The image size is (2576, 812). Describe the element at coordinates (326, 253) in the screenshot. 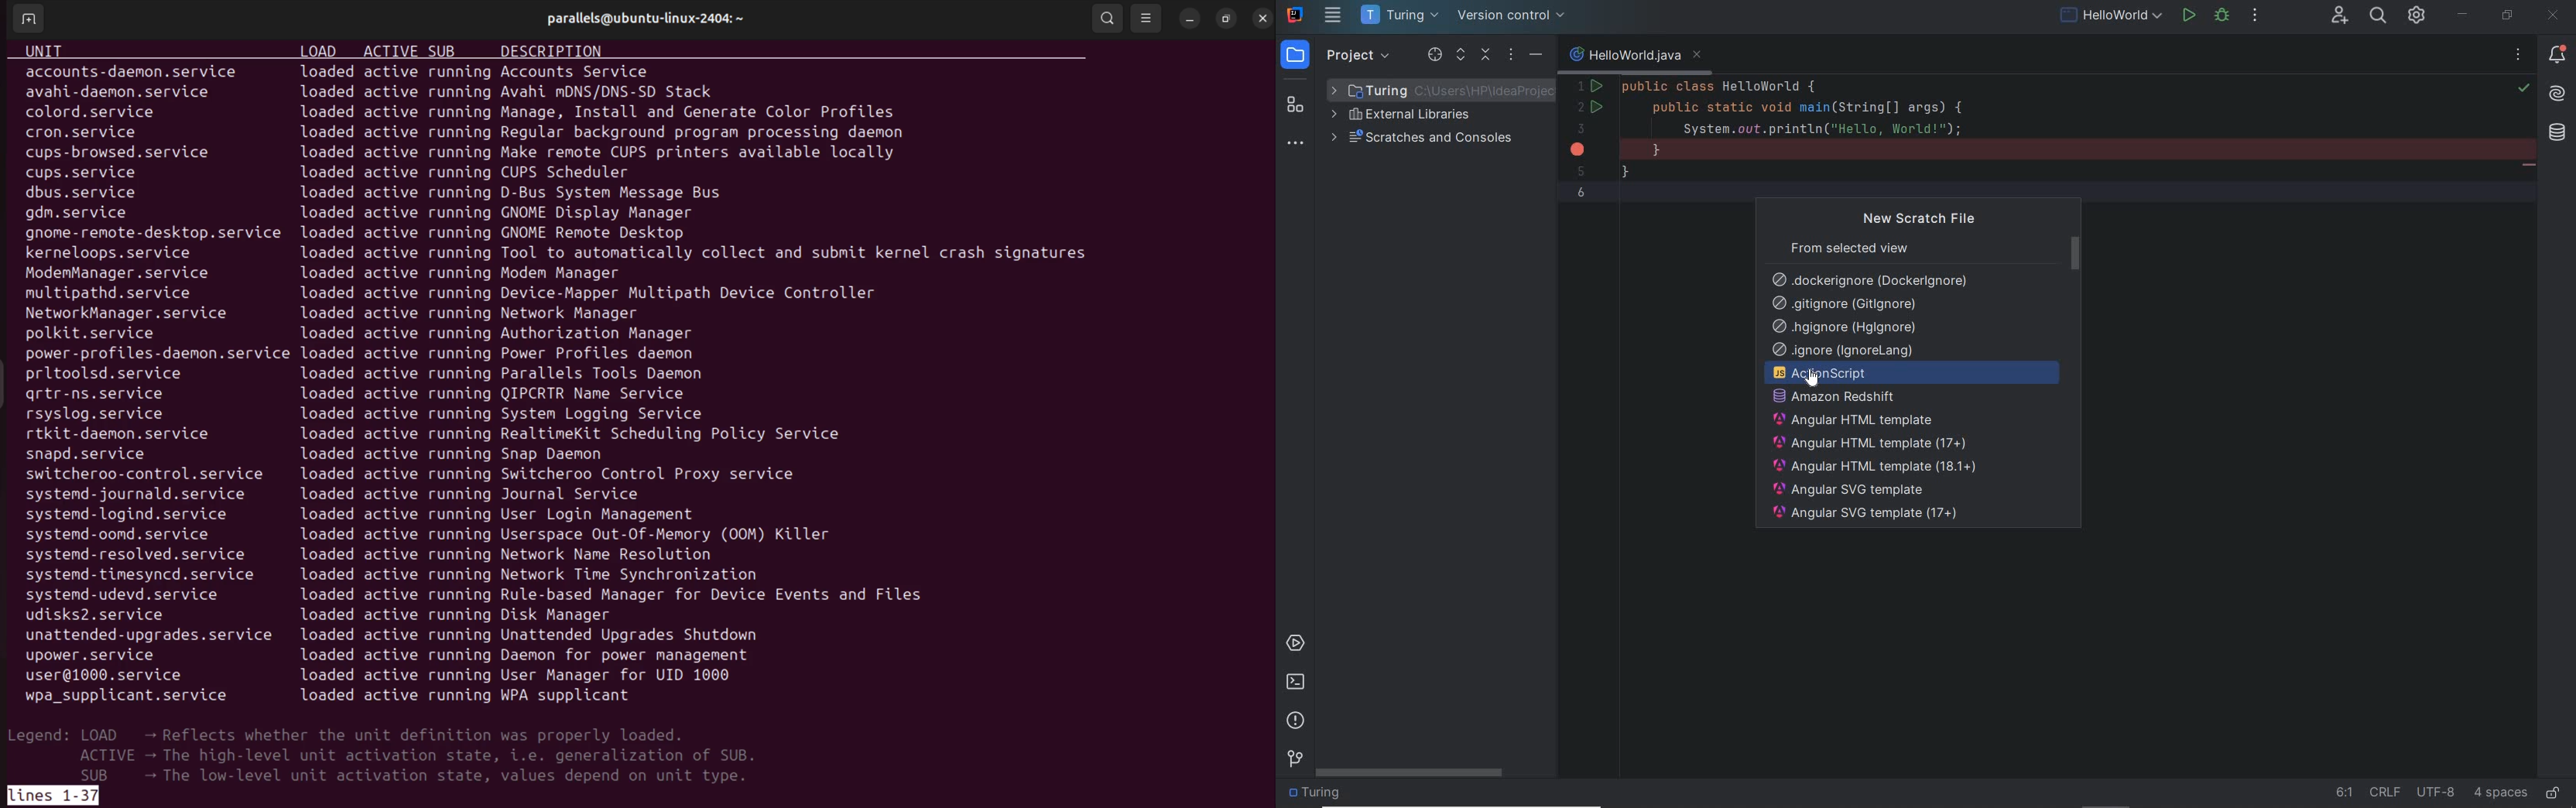

I see `loaded` at that location.